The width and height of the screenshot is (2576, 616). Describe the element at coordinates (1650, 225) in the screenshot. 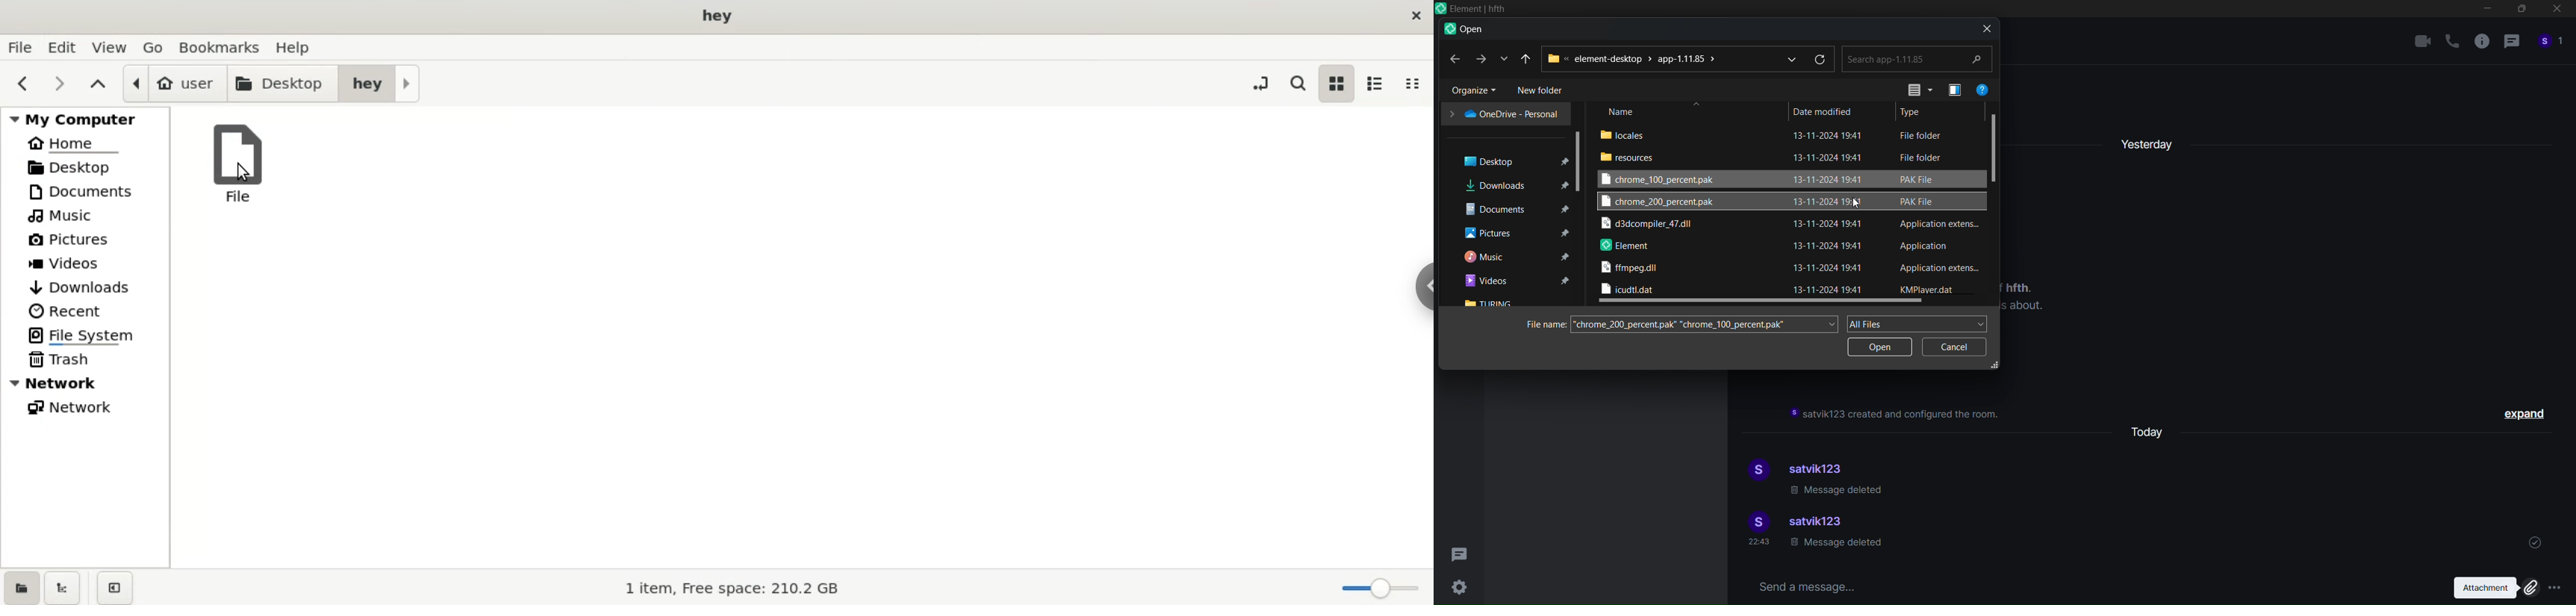

I see `d3 dll` at that location.